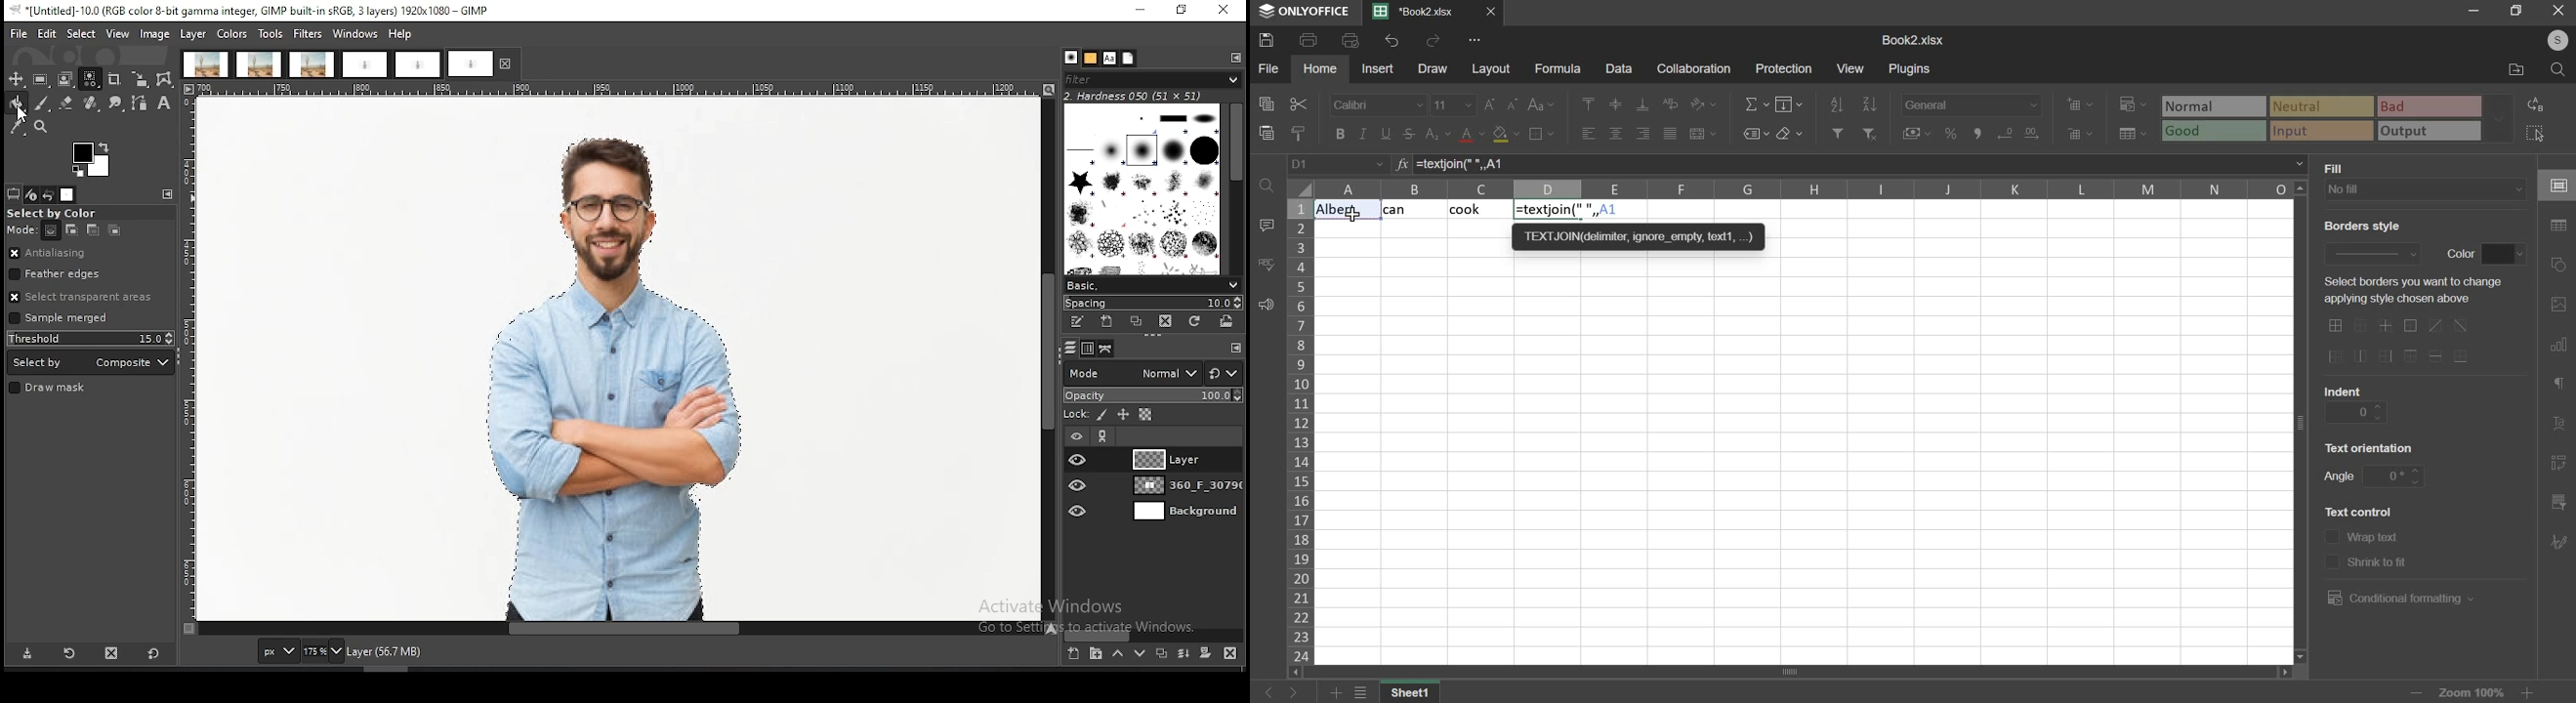 The image size is (2576, 728). What do you see at coordinates (1420, 12) in the screenshot?
I see `Current sheets` at bounding box center [1420, 12].